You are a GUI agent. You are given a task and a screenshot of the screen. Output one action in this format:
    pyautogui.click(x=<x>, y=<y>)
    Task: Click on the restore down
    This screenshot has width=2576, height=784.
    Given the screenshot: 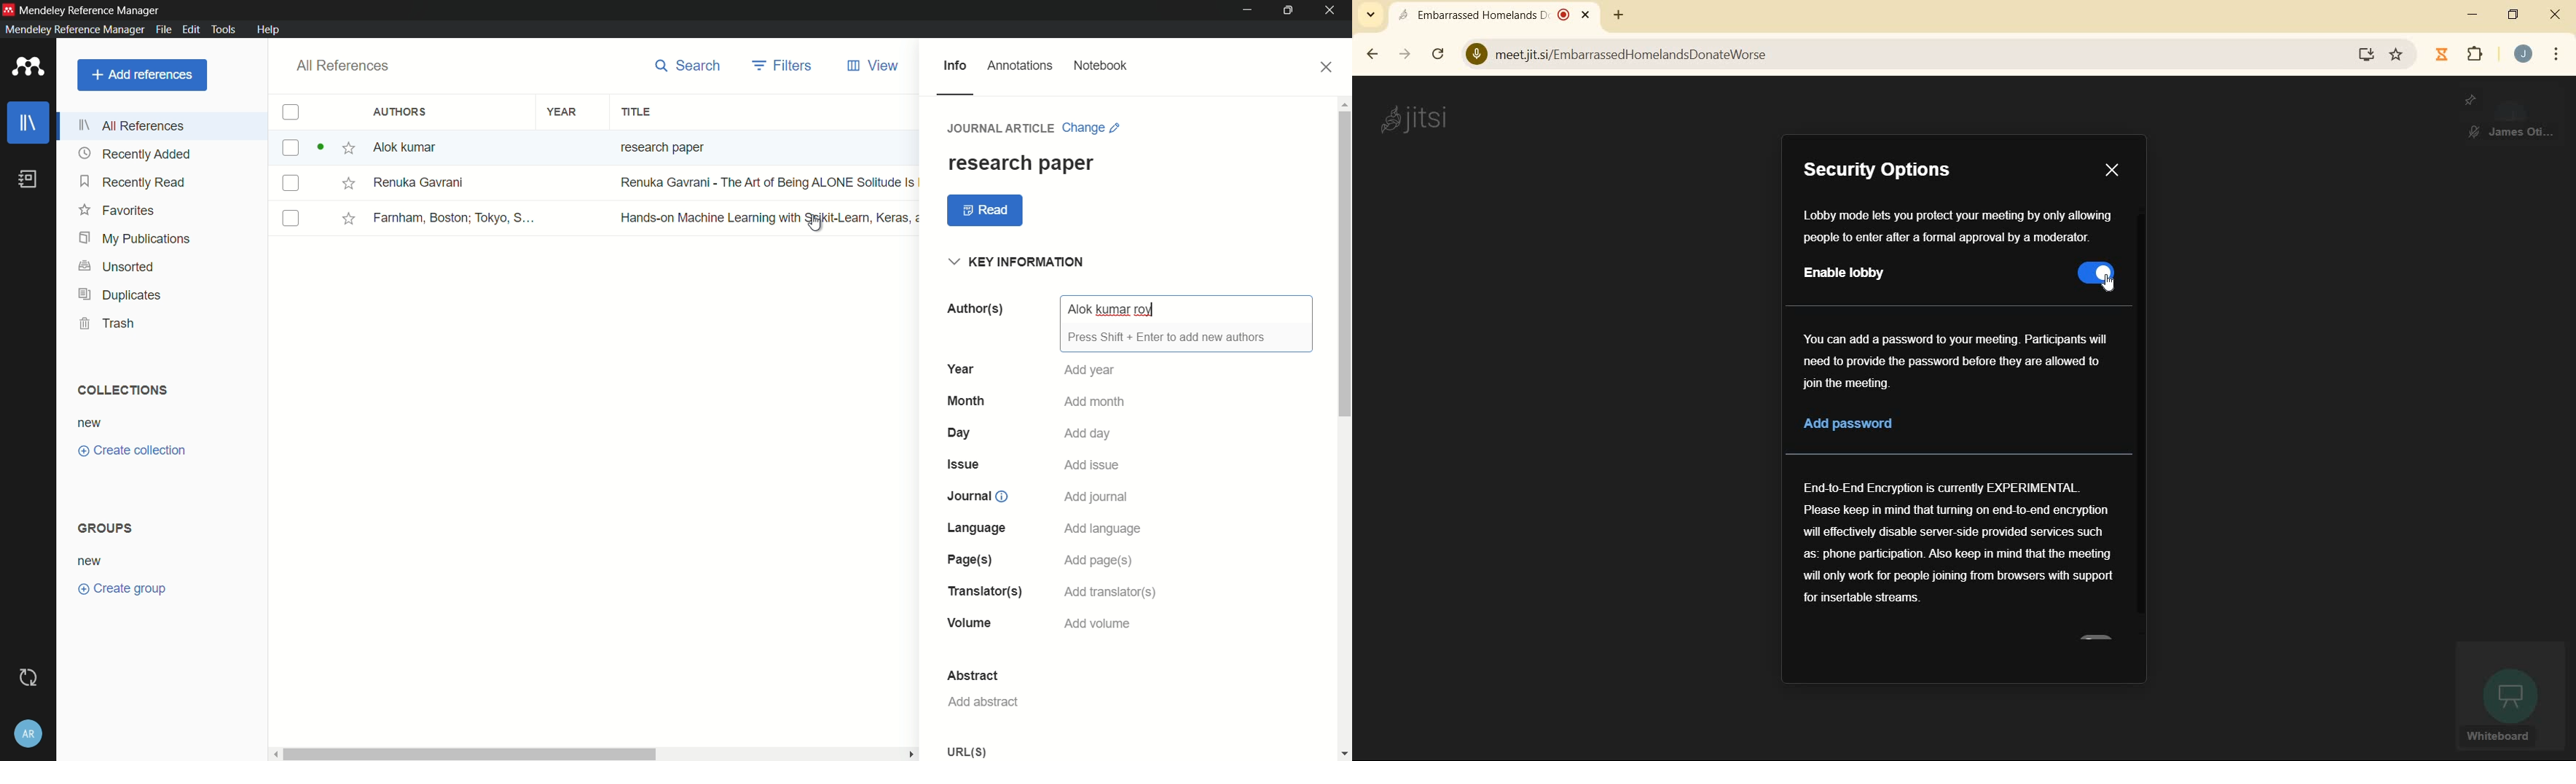 What is the action you would take?
    pyautogui.click(x=2513, y=16)
    